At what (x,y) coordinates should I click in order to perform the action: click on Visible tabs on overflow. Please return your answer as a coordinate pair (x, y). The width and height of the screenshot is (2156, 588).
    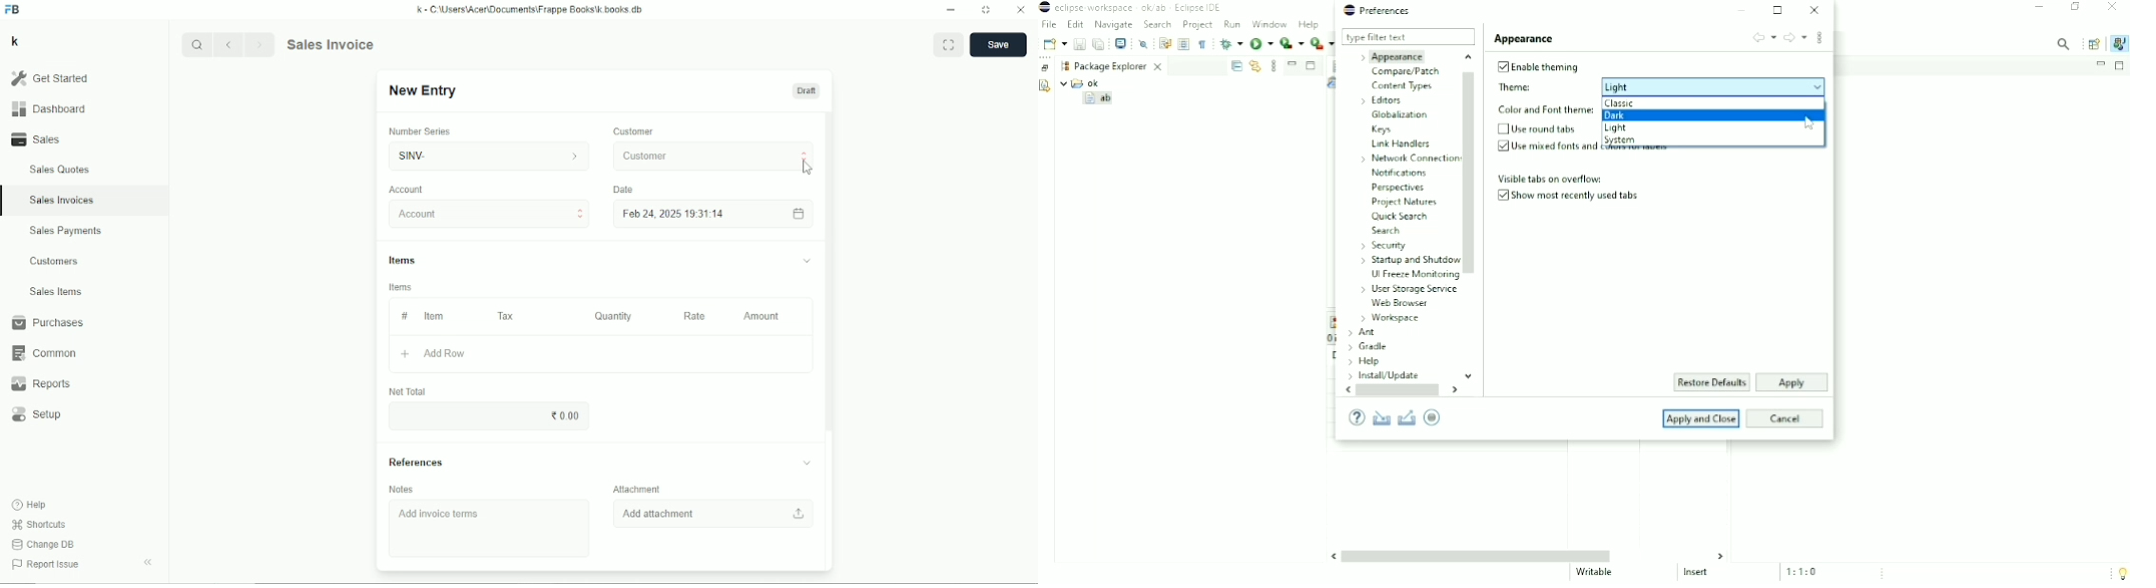
    Looking at the image, I should click on (1550, 178).